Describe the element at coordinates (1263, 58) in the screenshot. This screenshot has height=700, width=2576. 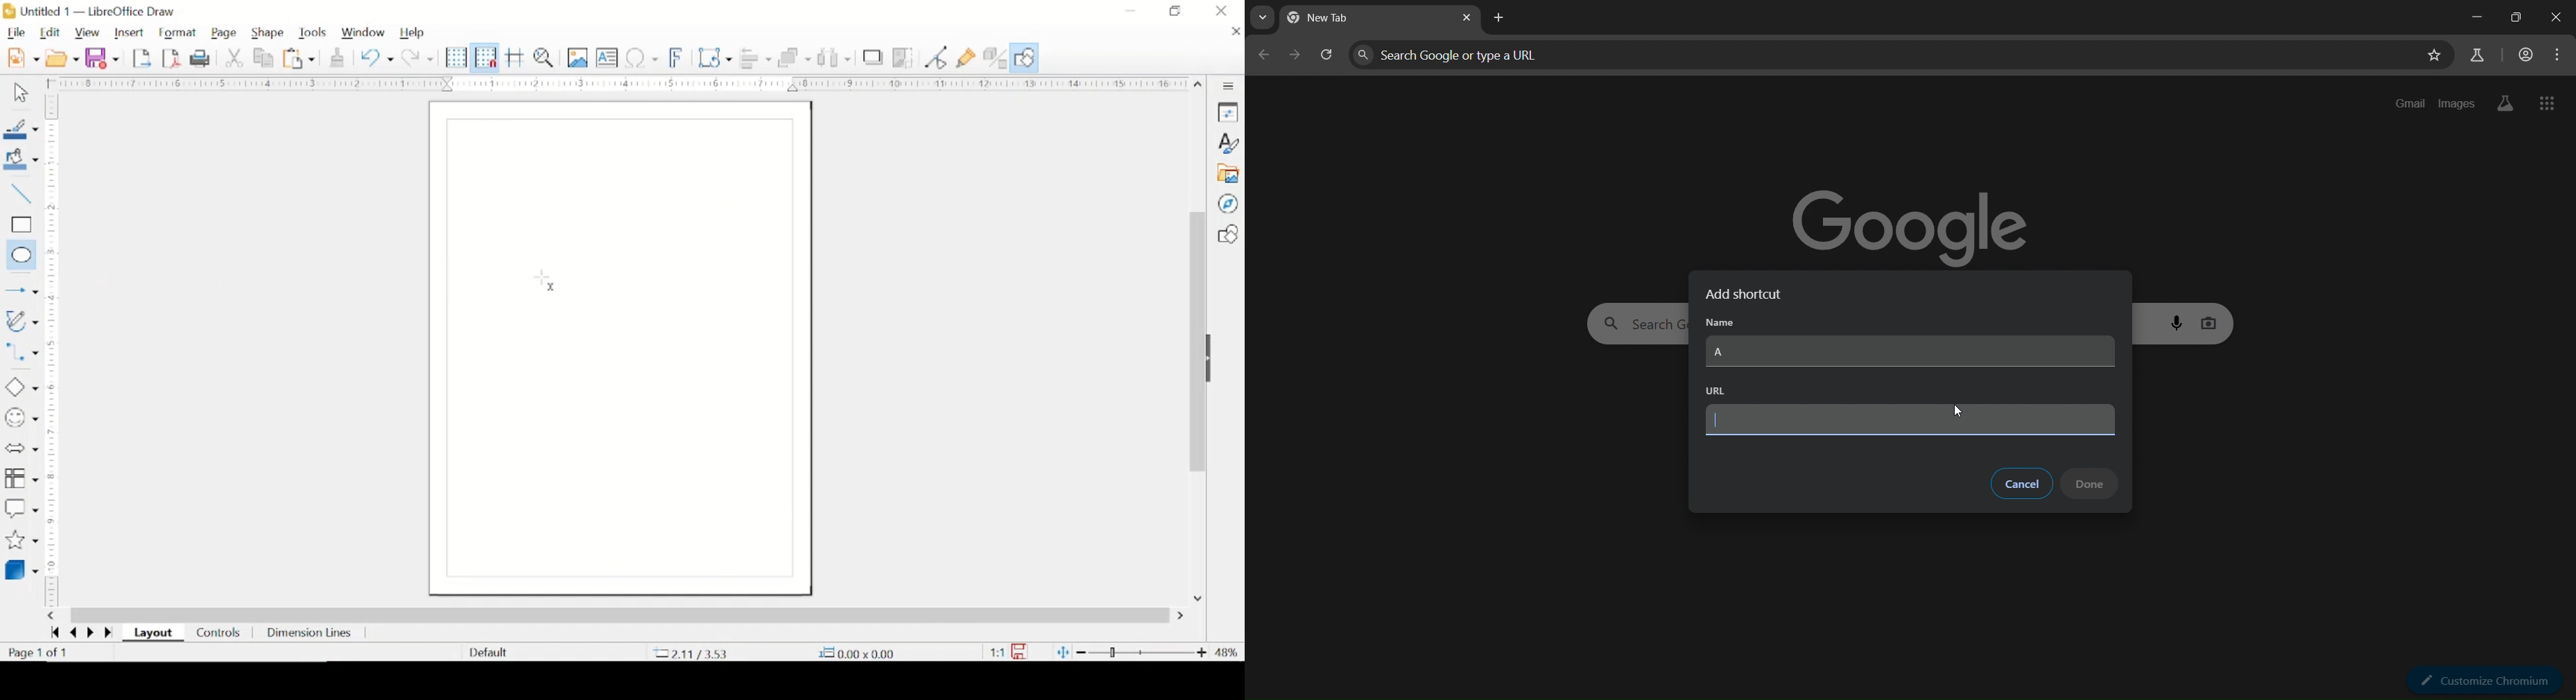
I see `go back one page` at that location.